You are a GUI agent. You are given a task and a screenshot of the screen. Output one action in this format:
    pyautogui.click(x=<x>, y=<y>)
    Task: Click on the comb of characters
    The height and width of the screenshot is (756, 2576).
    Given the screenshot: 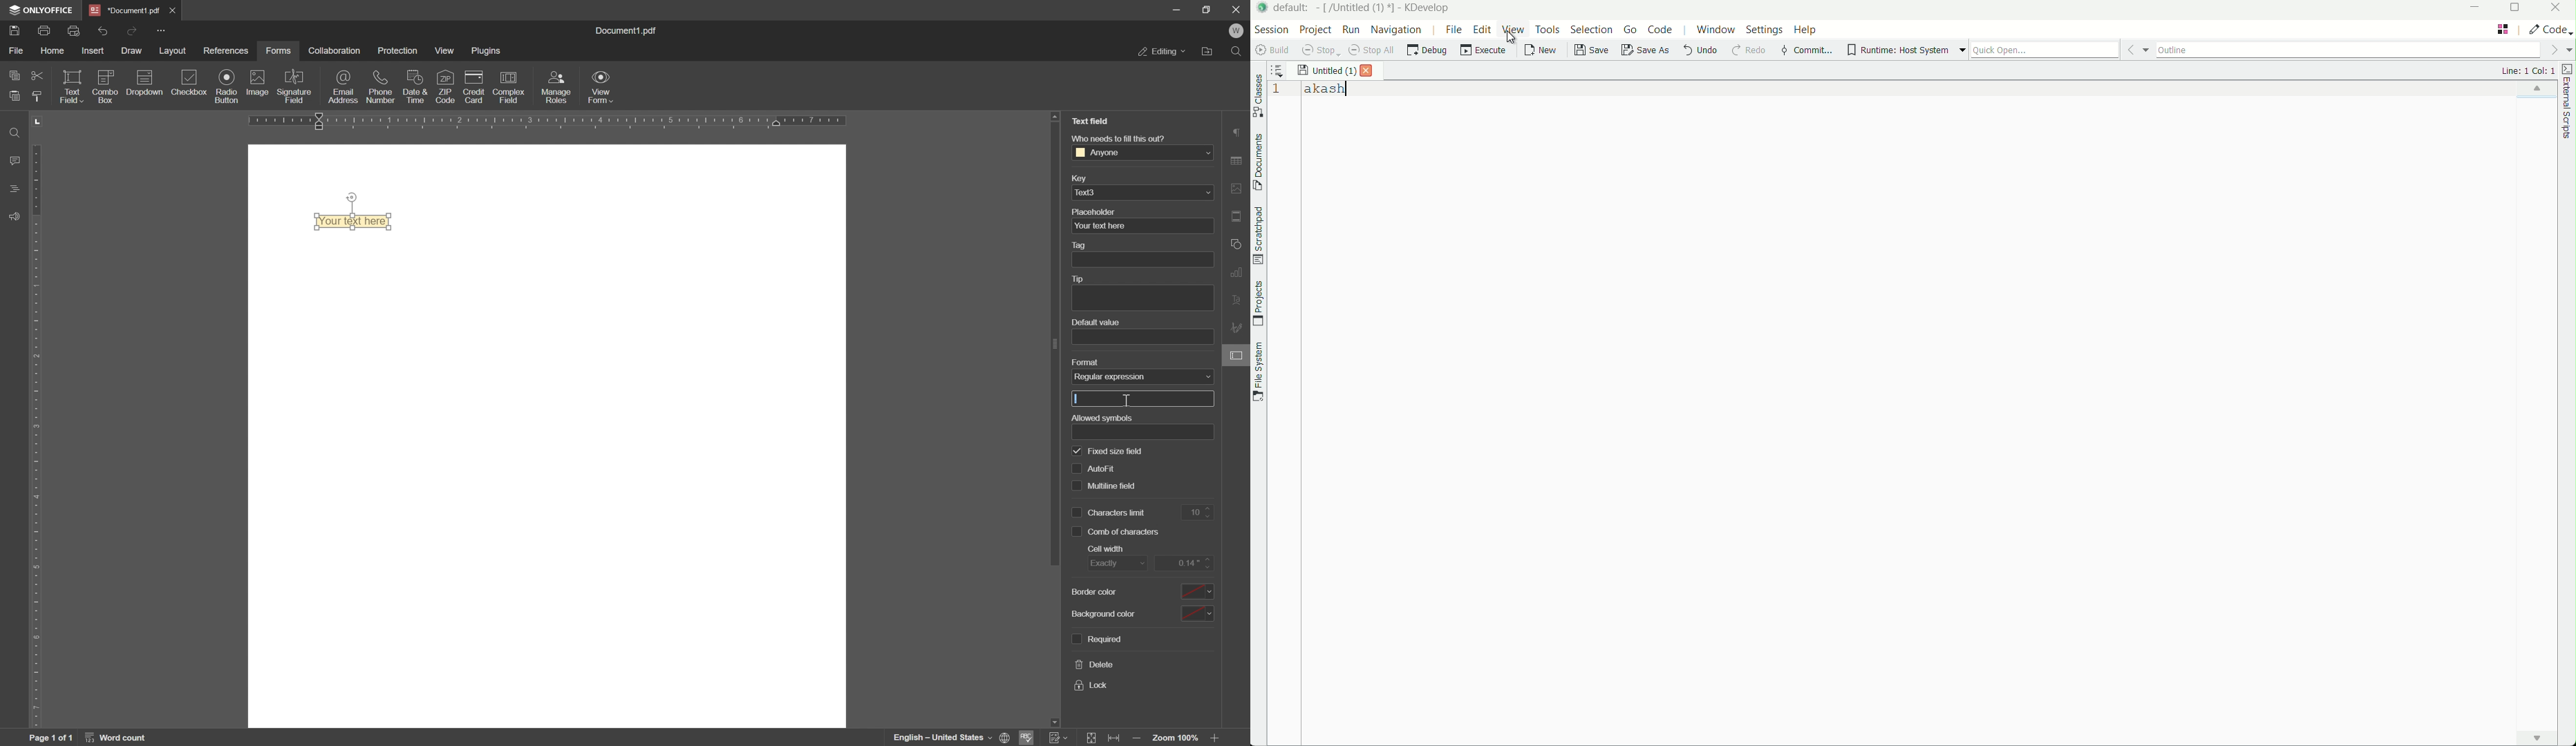 What is the action you would take?
    pyautogui.click(x=1127, y=532)
    